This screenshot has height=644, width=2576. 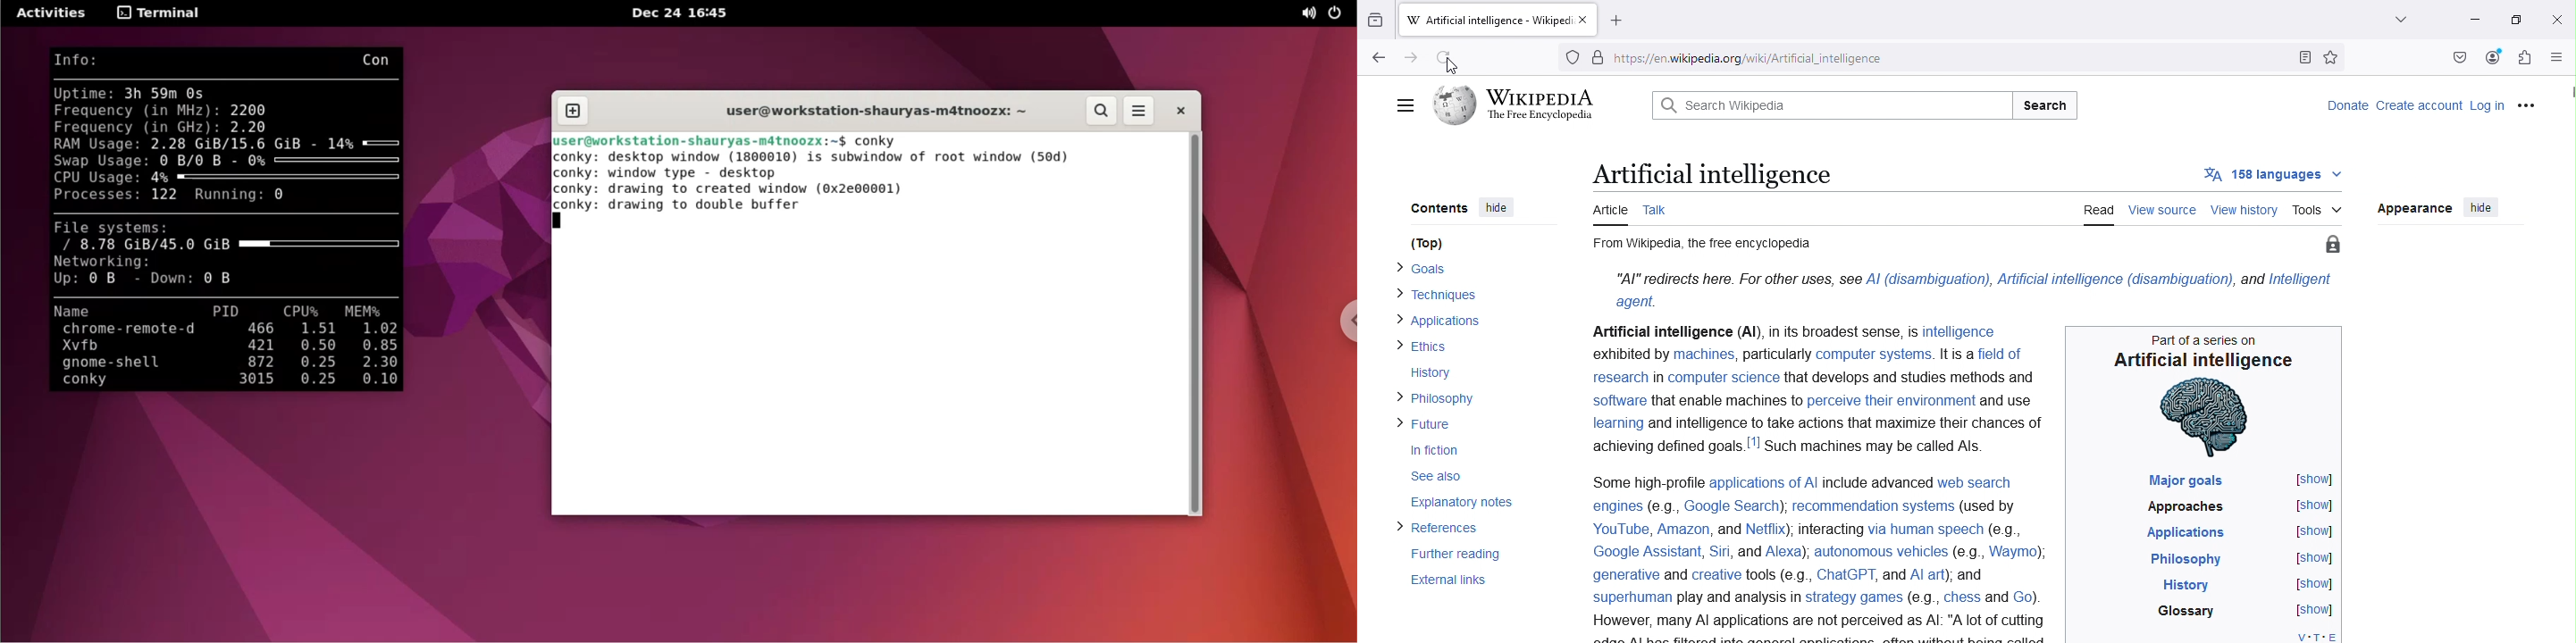 What do you see at coordinates (1879, 483) in the screenshot?
I see `include advanced` at bounding box center [1879, 483].